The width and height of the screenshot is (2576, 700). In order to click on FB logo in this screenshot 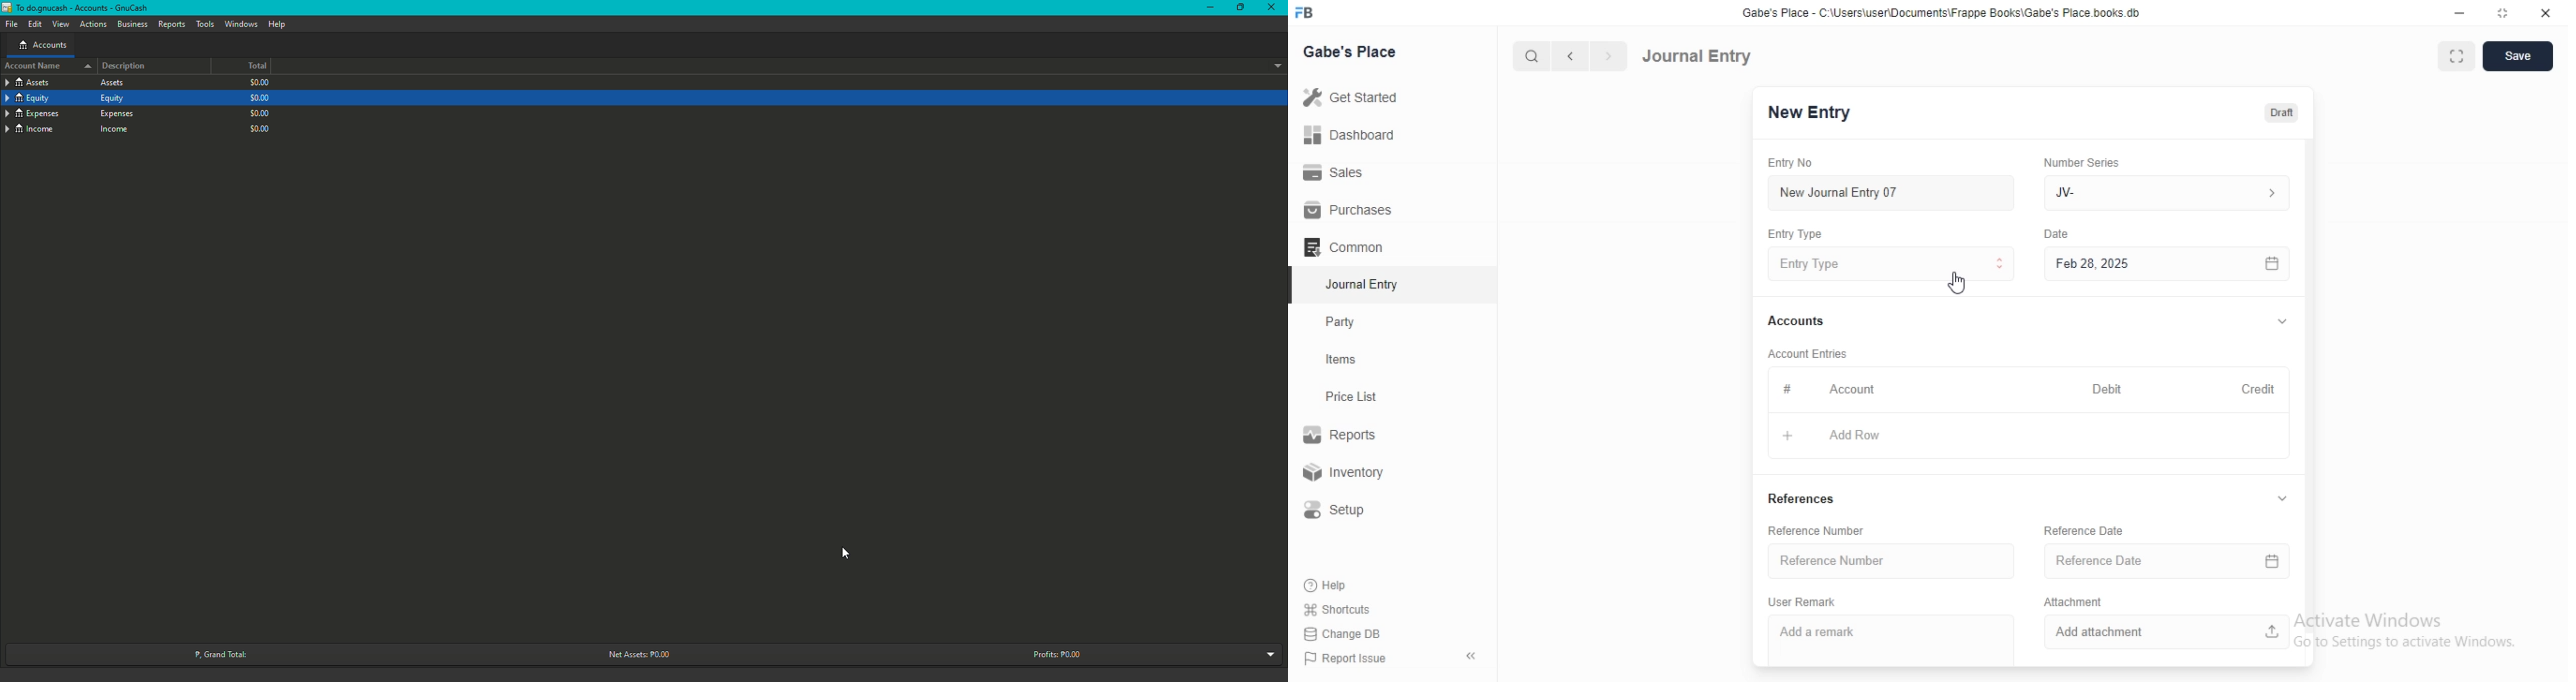, I will do `click(1301, 13)`.